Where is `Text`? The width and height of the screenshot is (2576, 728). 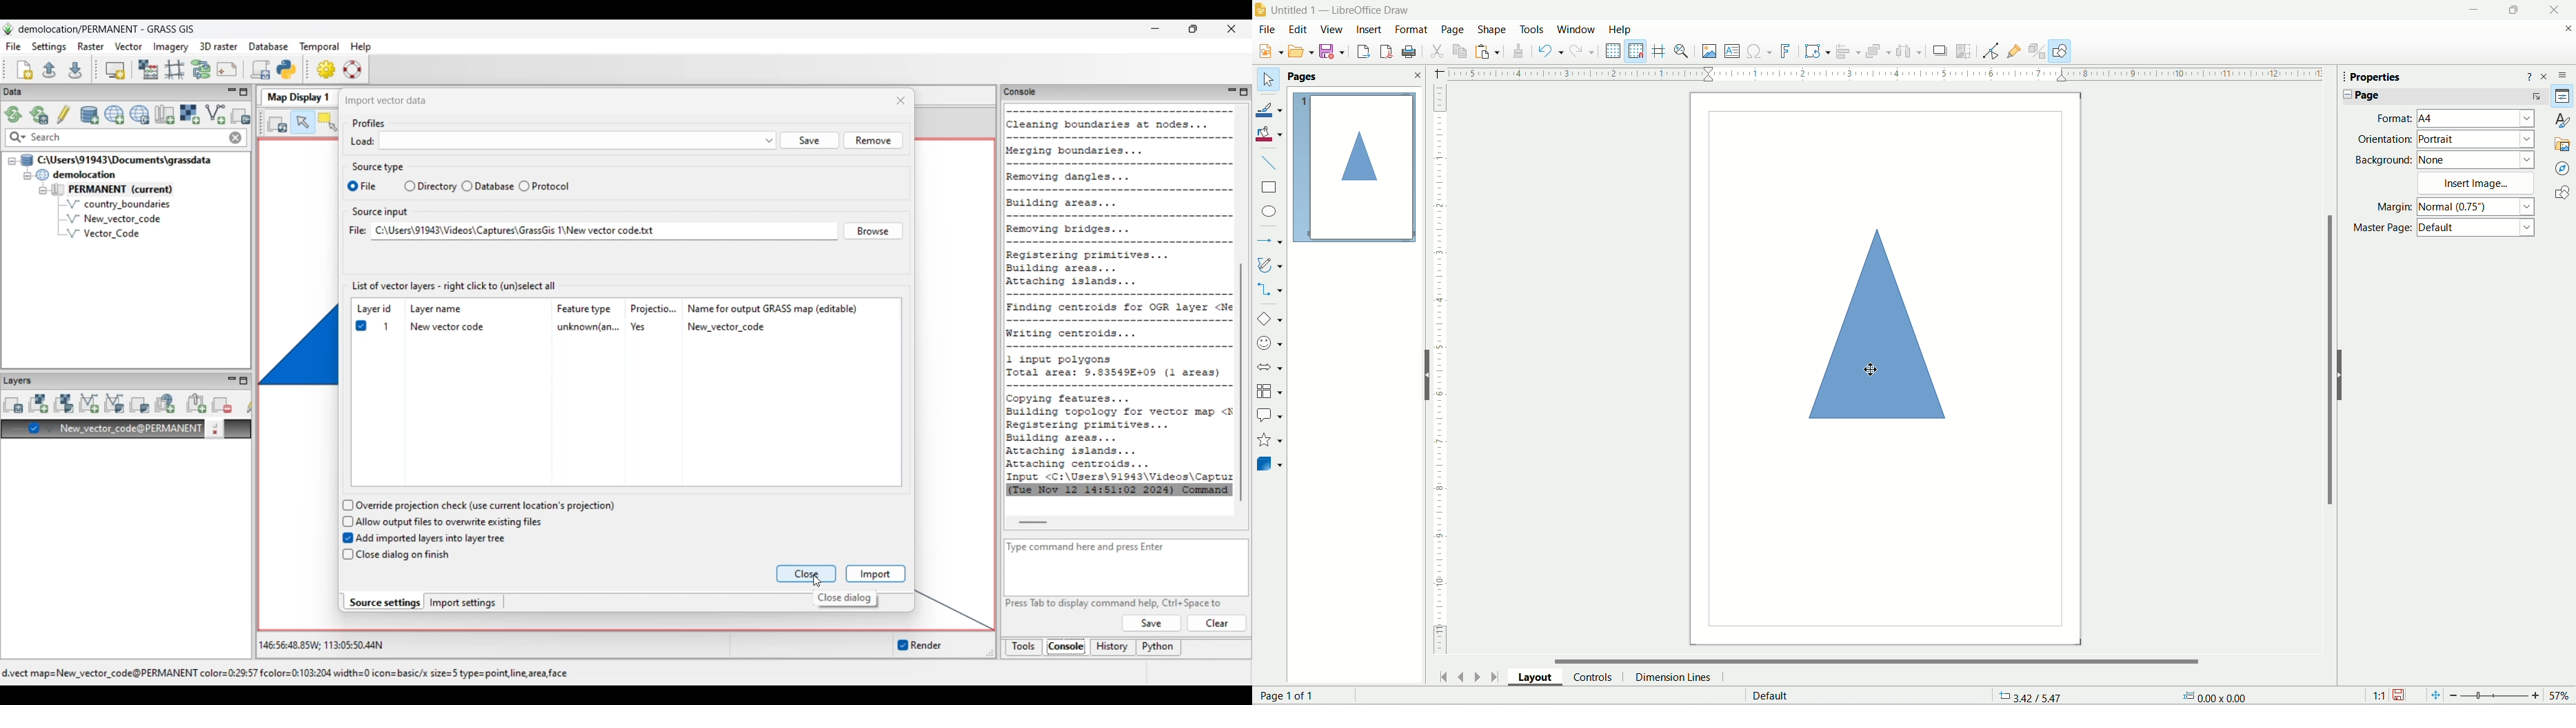
Text is located at coordinates (1783, 696).